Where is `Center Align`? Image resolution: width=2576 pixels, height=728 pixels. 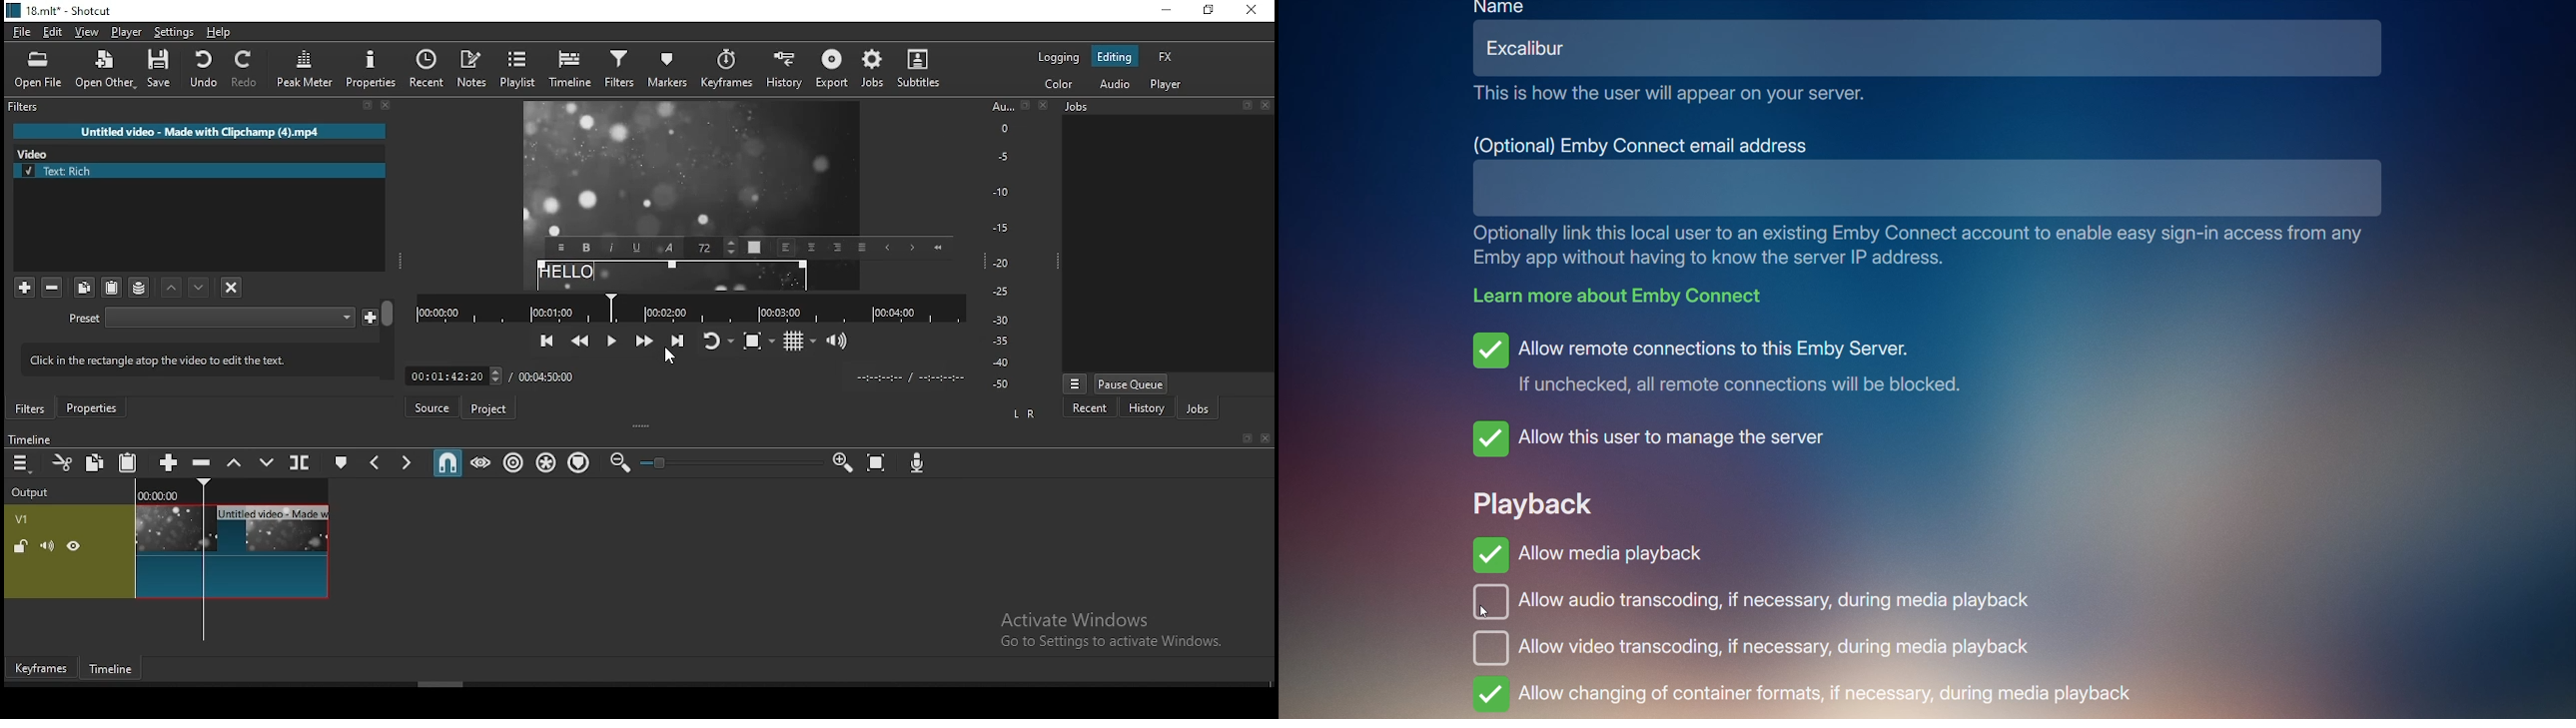 Center Align is located at coordinates (812, 248).